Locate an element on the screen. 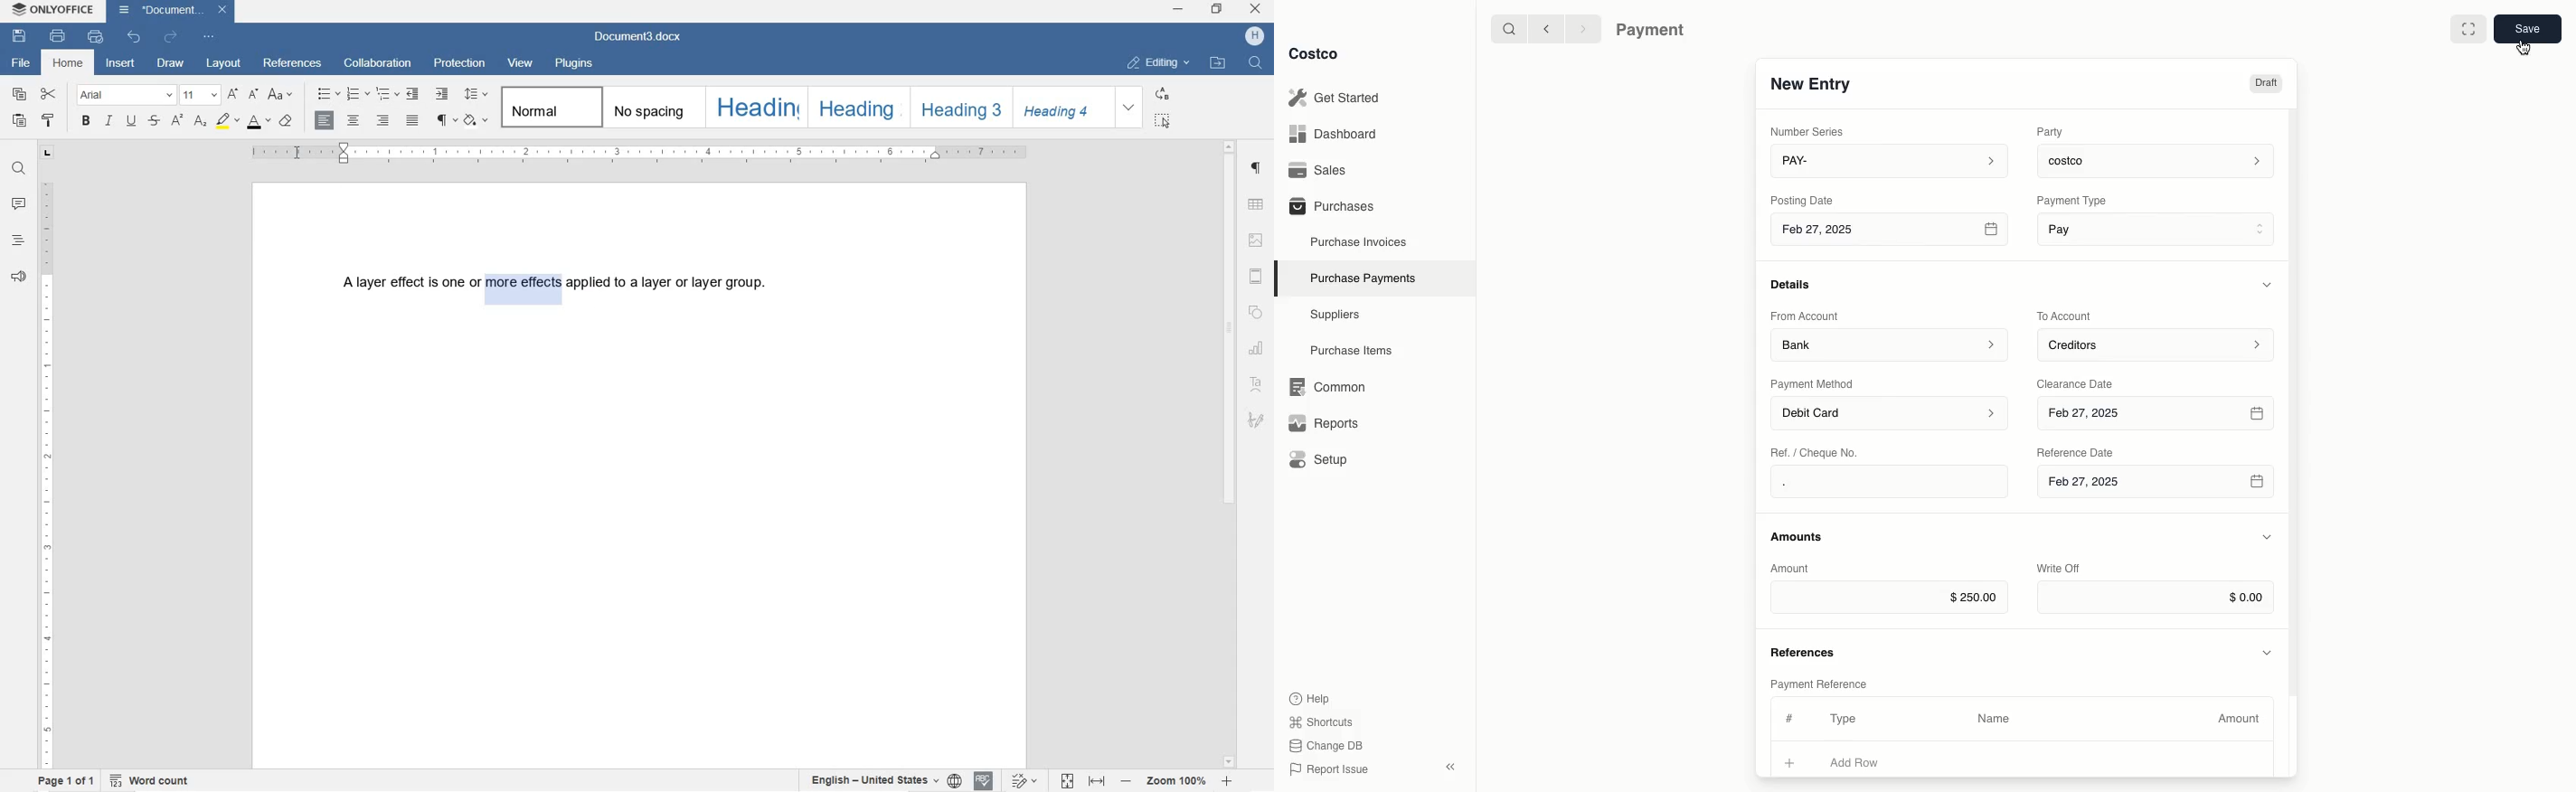 The image size is (2576, 812). Pay is located at coordinates (2158, 228).